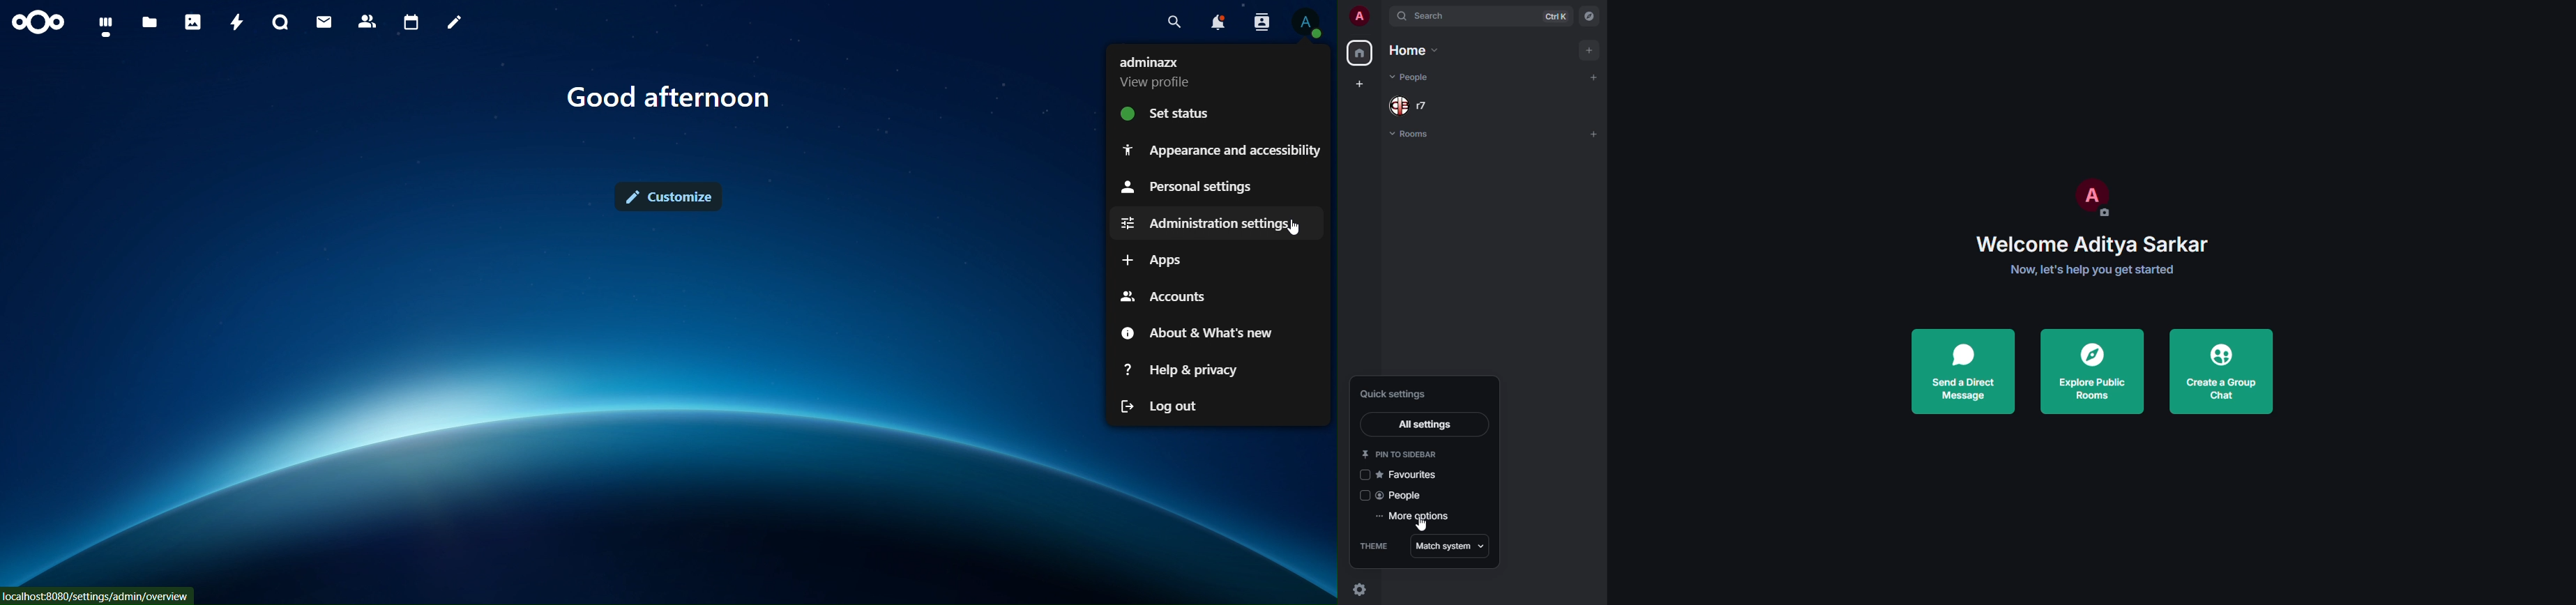 The width and height of the screenshot is (2576, 616). Describe the element at coordinates (1411, 473) in the screenshot. I see `favorites` at that location.